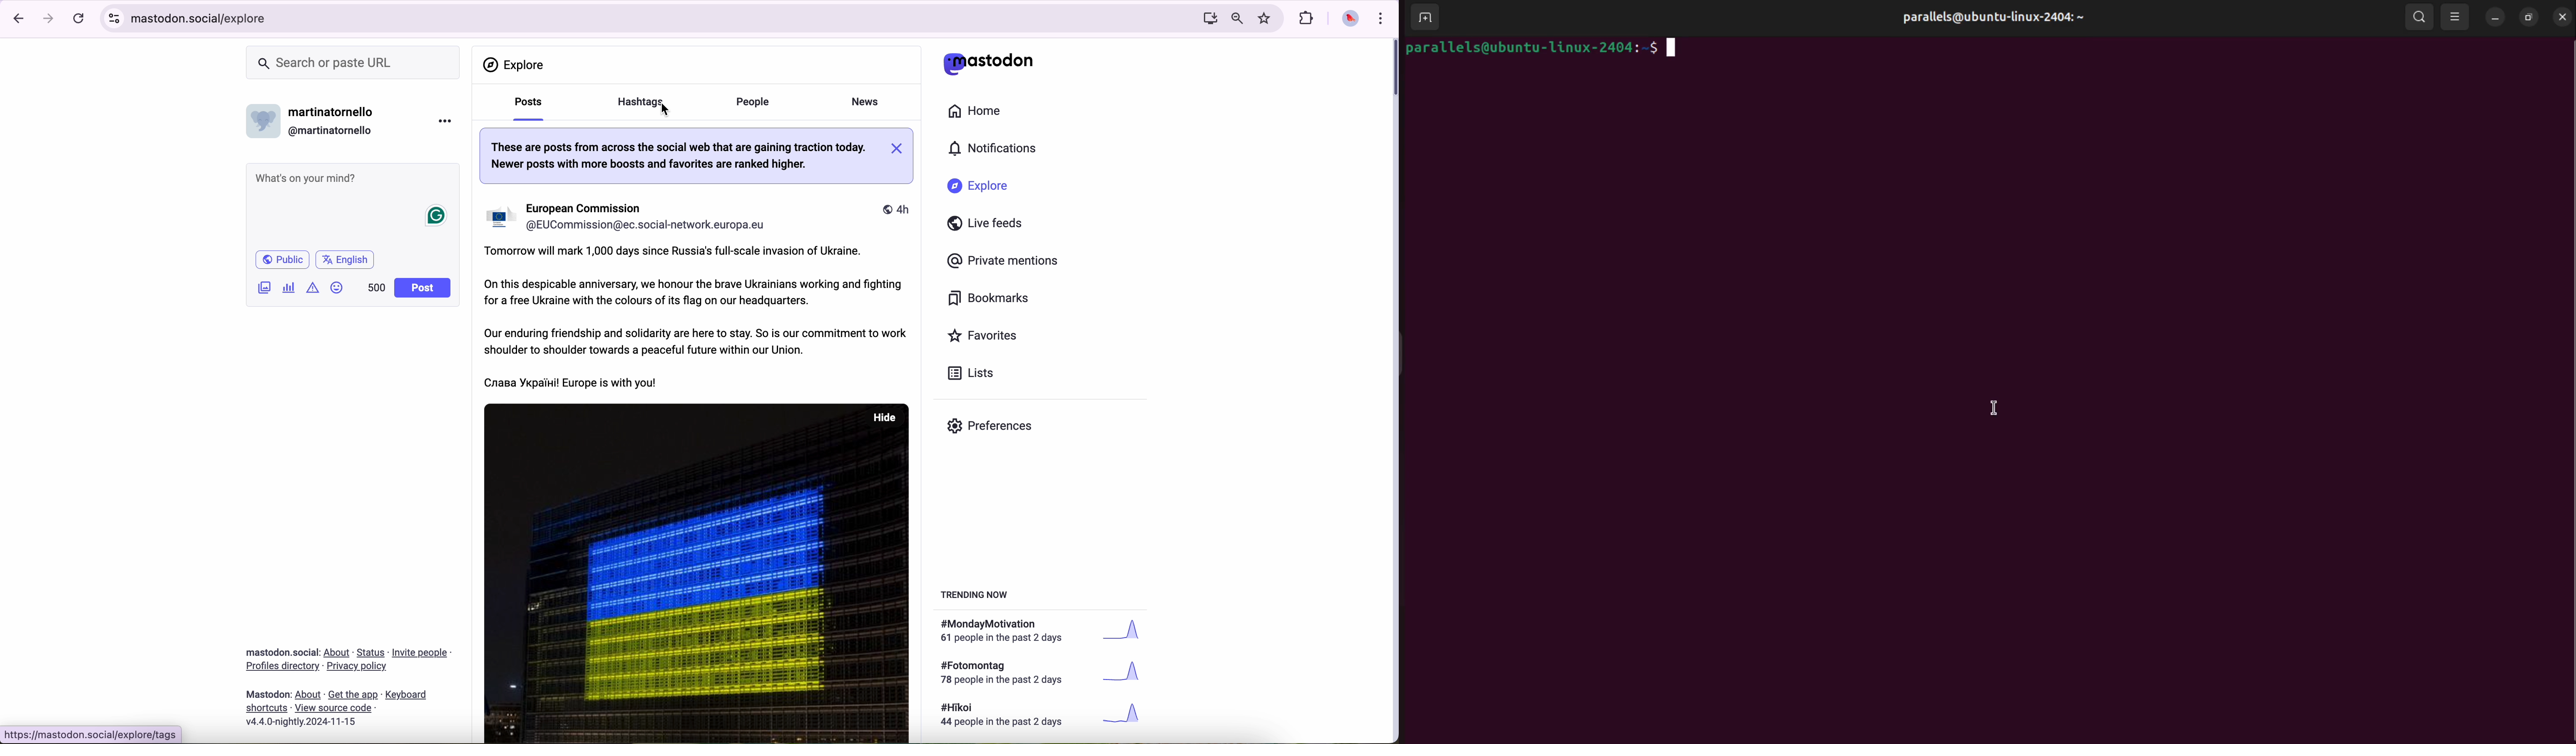 The image size is (2576, 756). Describe the element at coordinates (289, 288) in the screenshot. I see `chart` at that location.